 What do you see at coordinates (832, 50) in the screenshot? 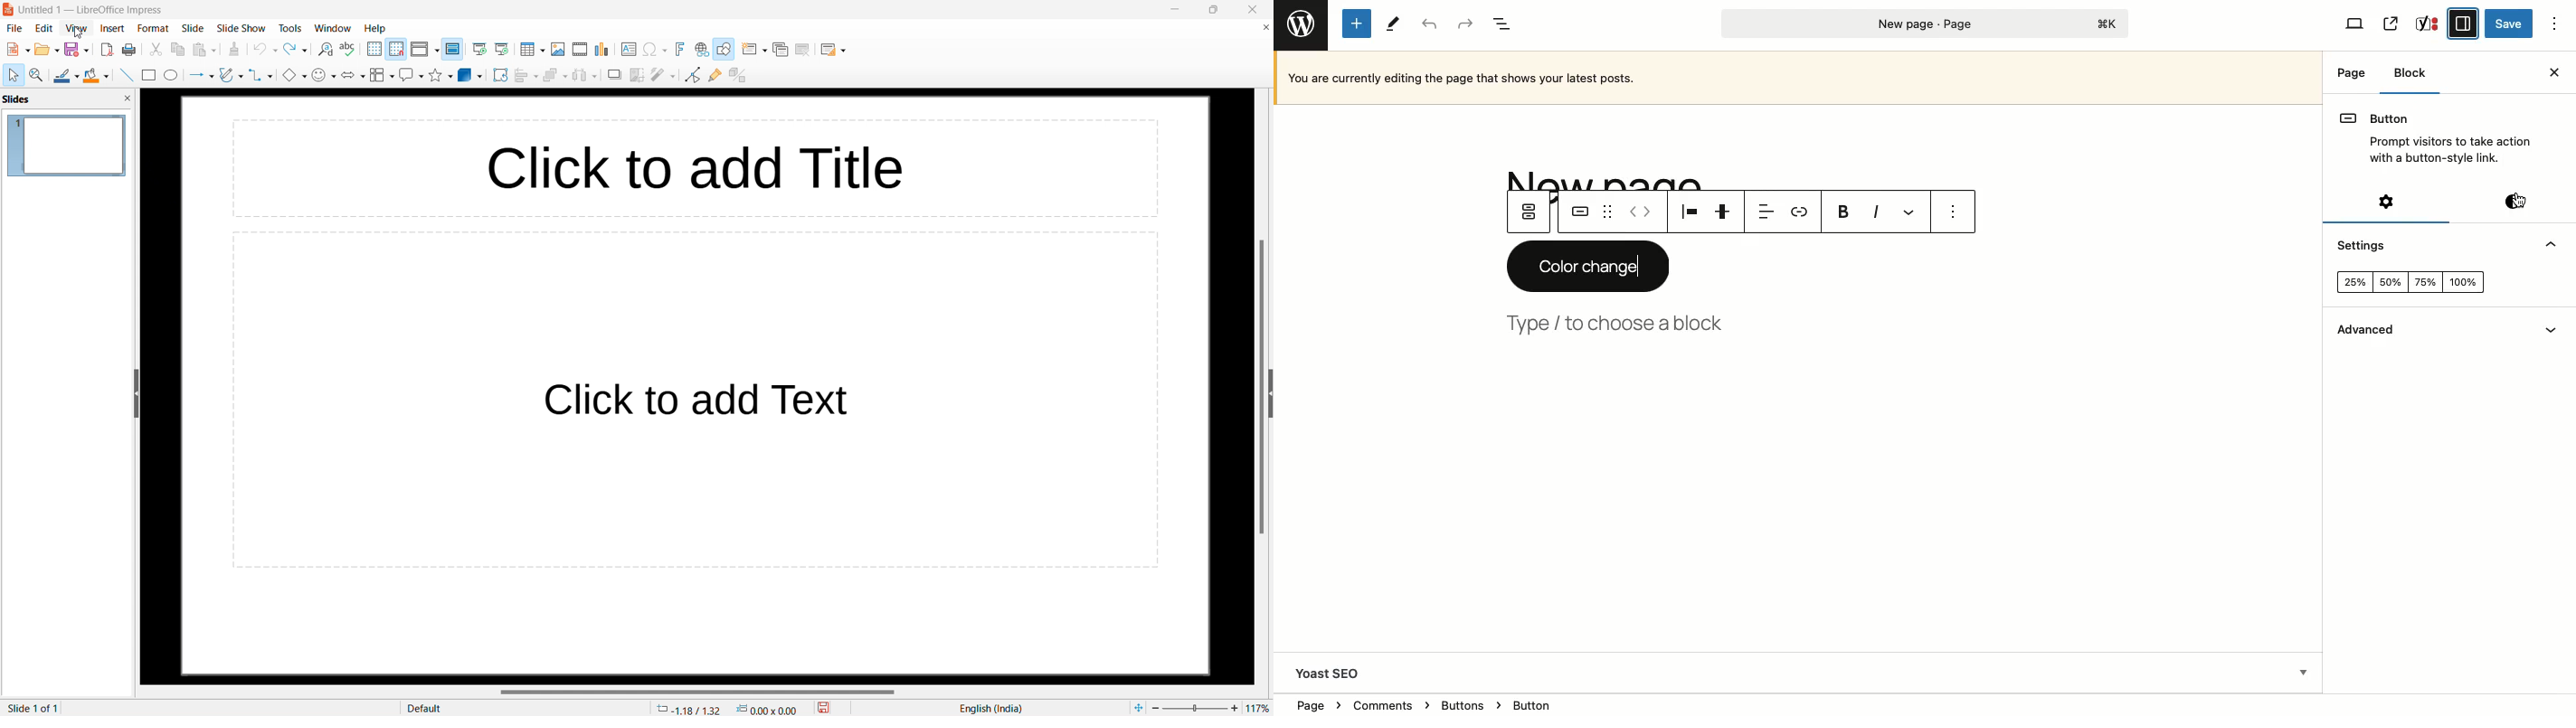
I see `slide layout` at bounding box center [832, 50].